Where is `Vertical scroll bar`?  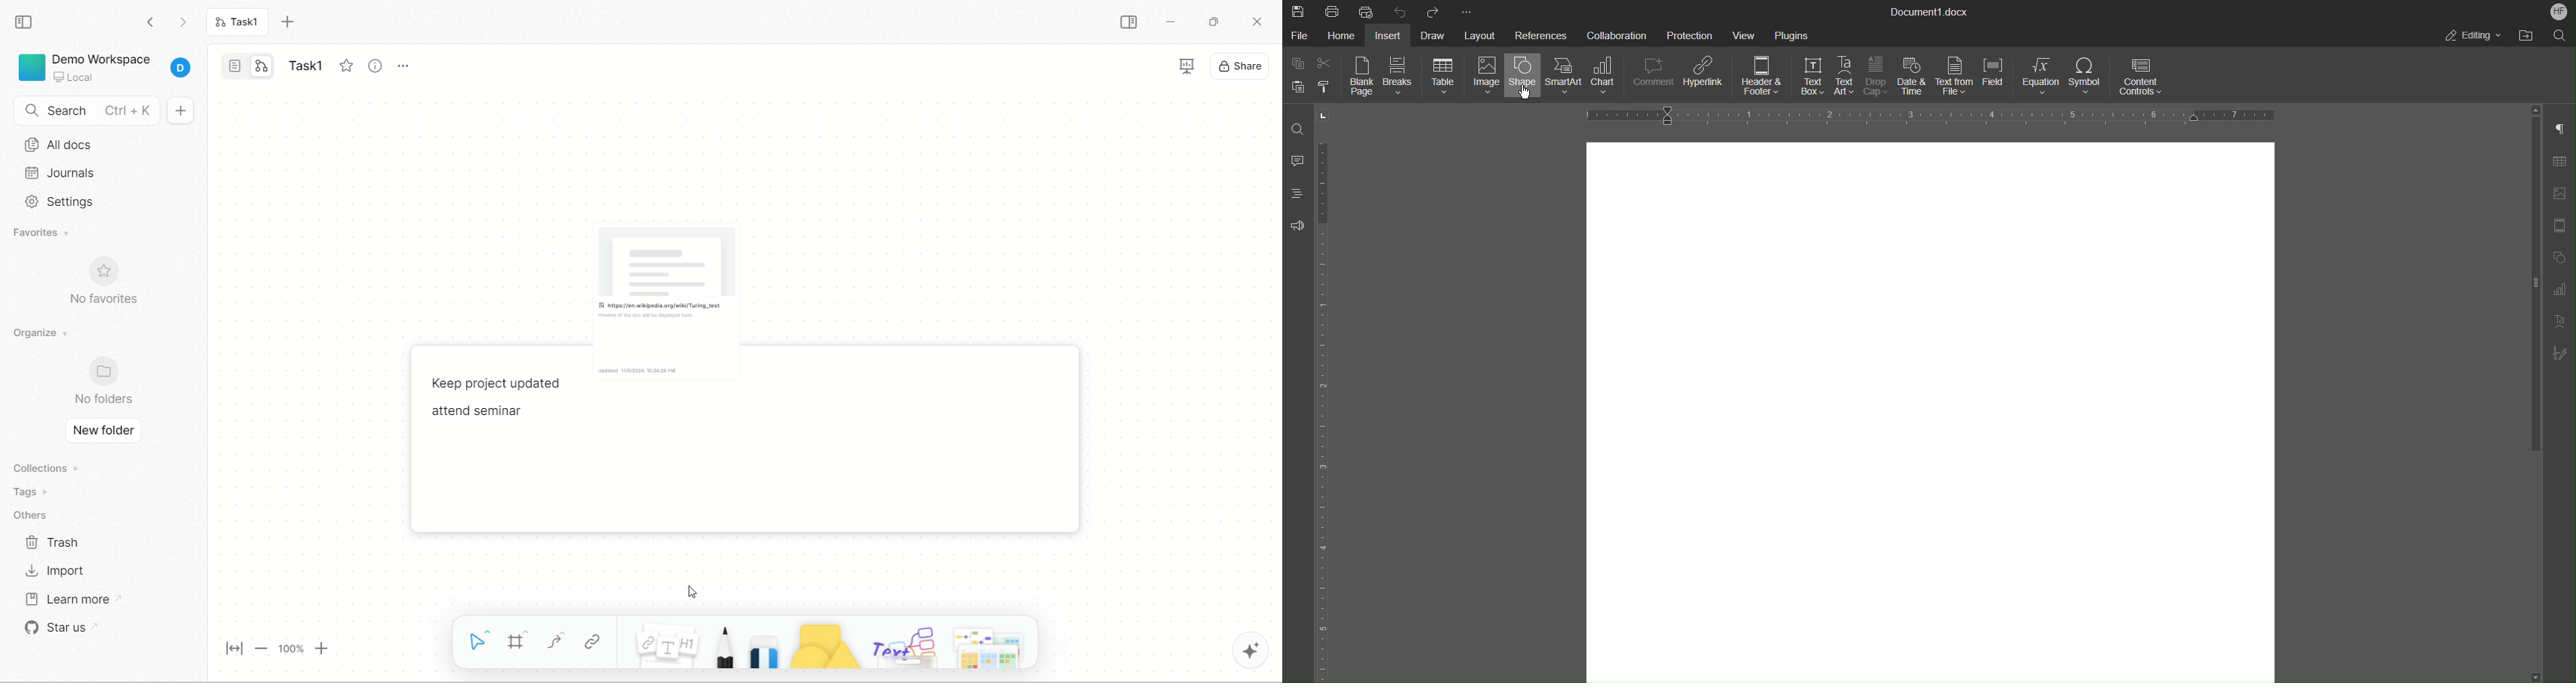 Vertical scroll bar is located at coordinates (2533, 289).